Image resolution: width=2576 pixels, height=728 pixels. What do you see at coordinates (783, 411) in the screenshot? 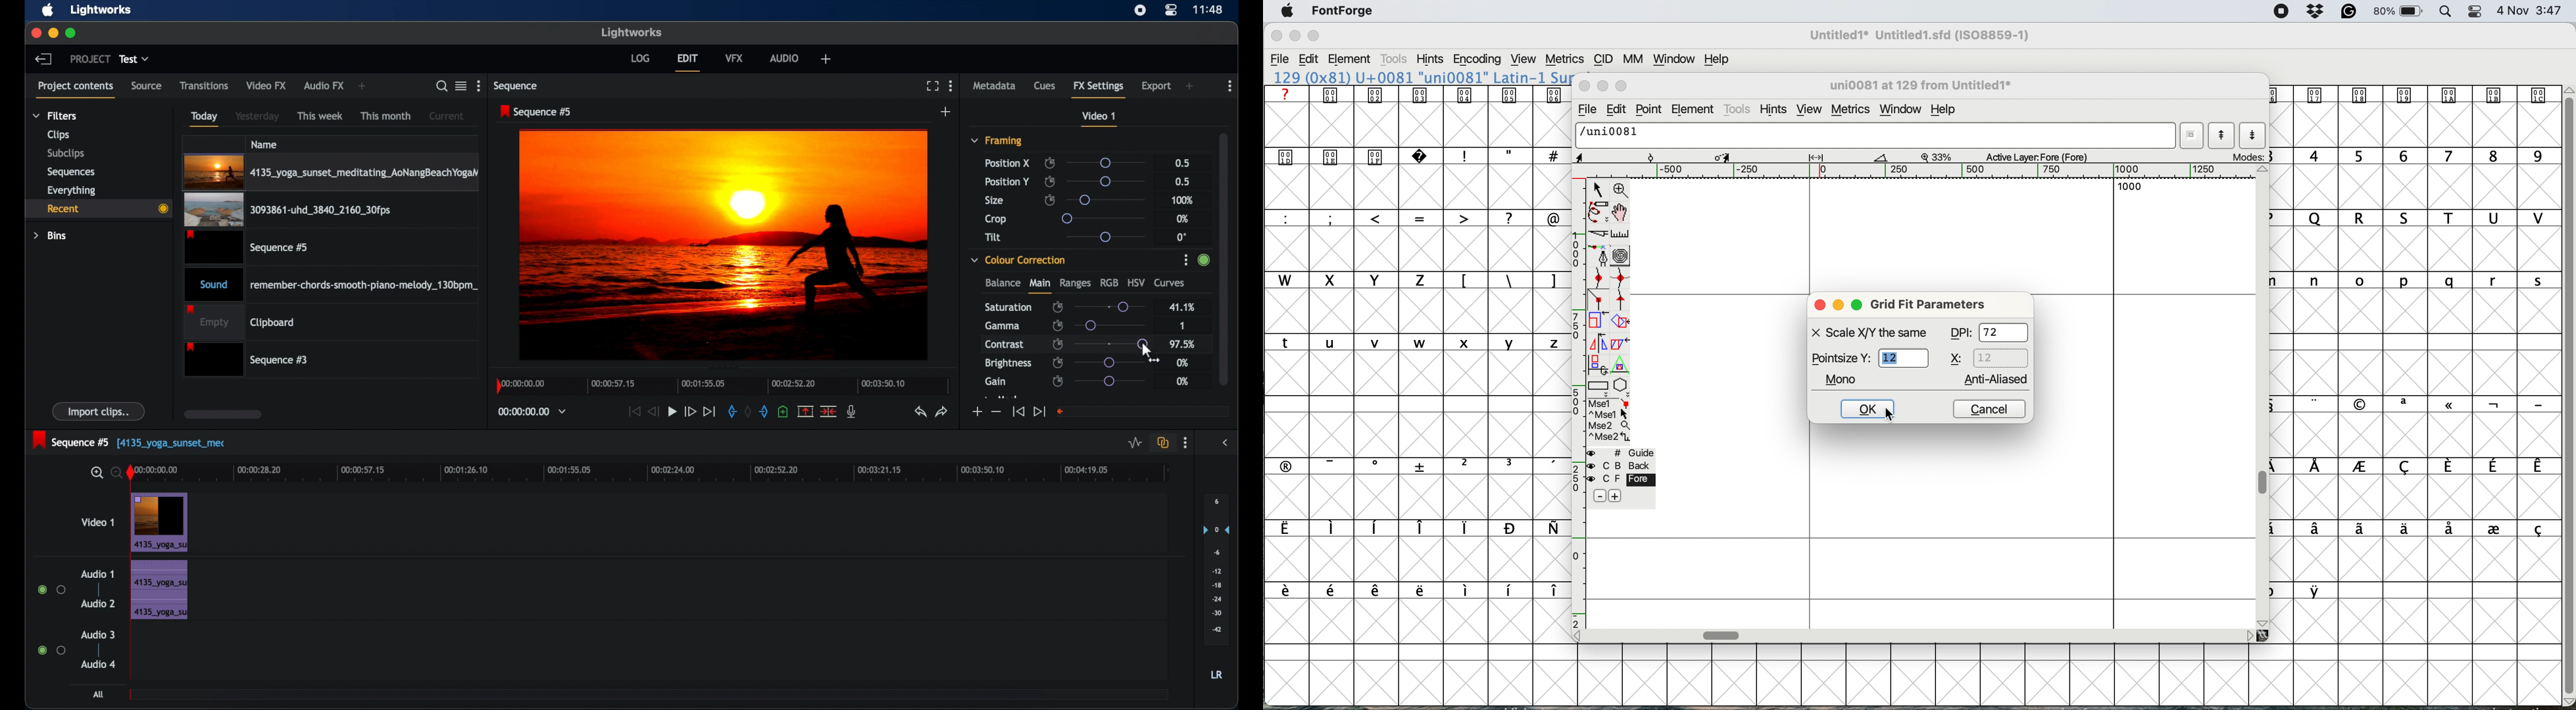
I see `adduce at the current position` at bounding box center [783, 411].